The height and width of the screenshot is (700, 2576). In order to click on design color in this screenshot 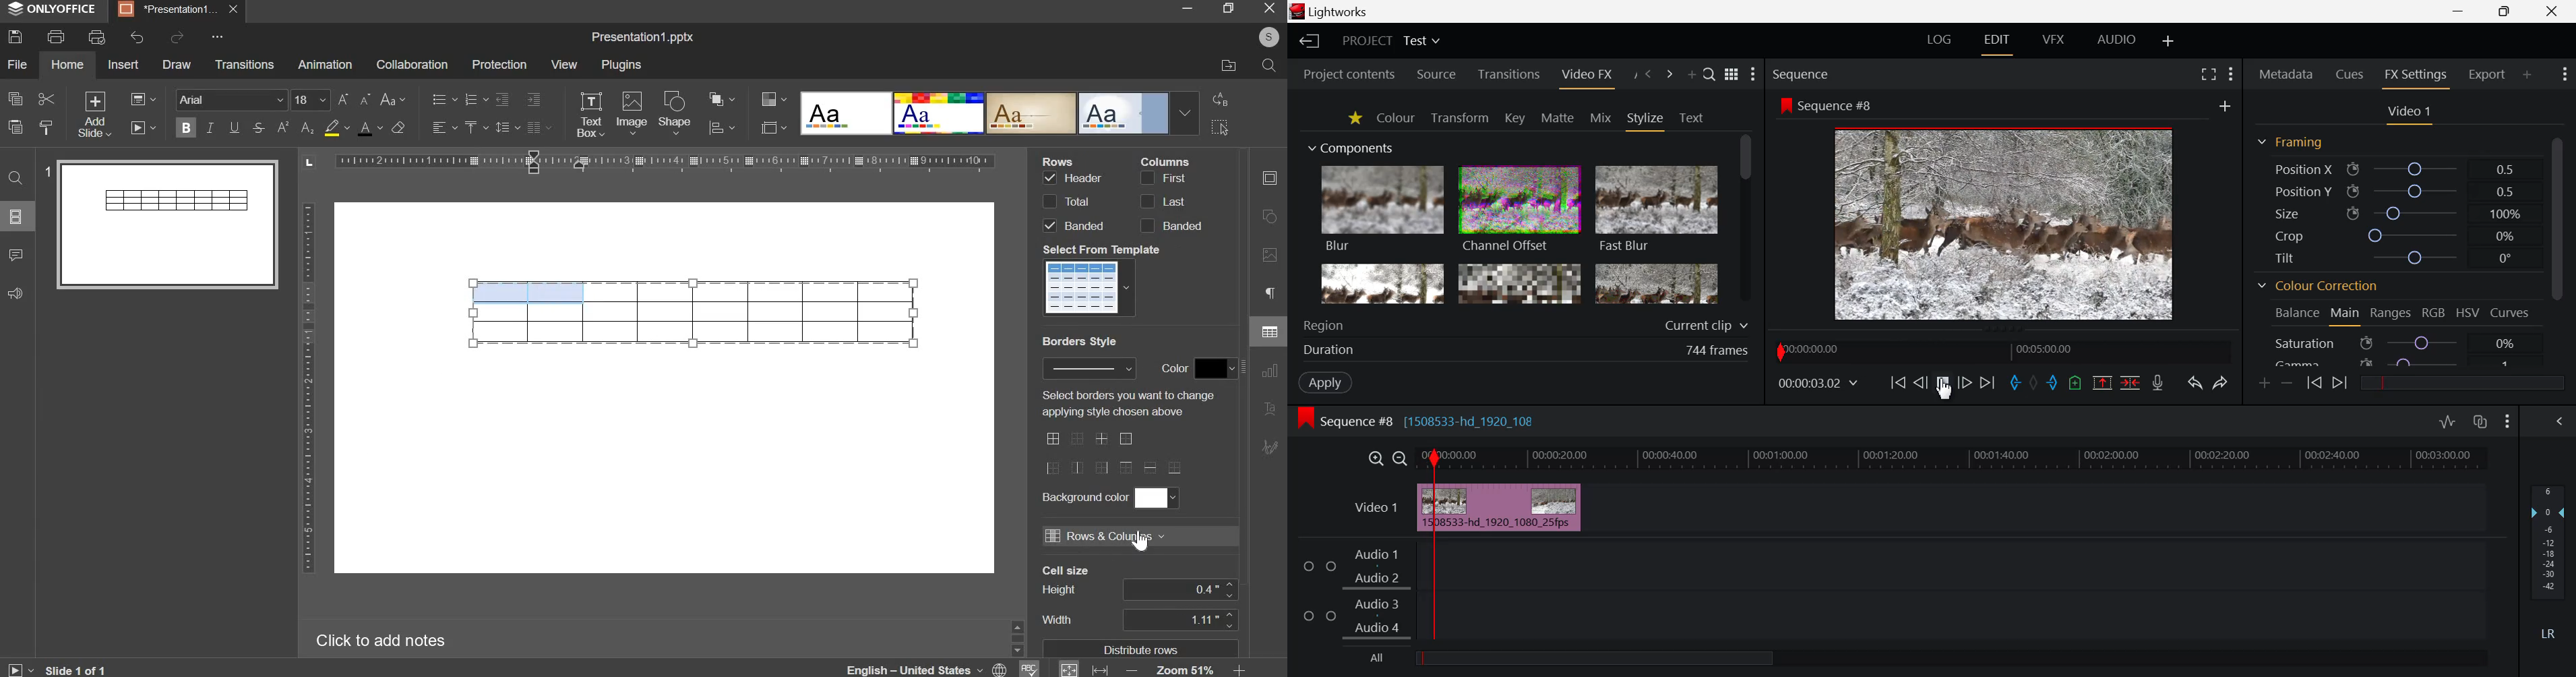, I will do `click(772, 98)`.